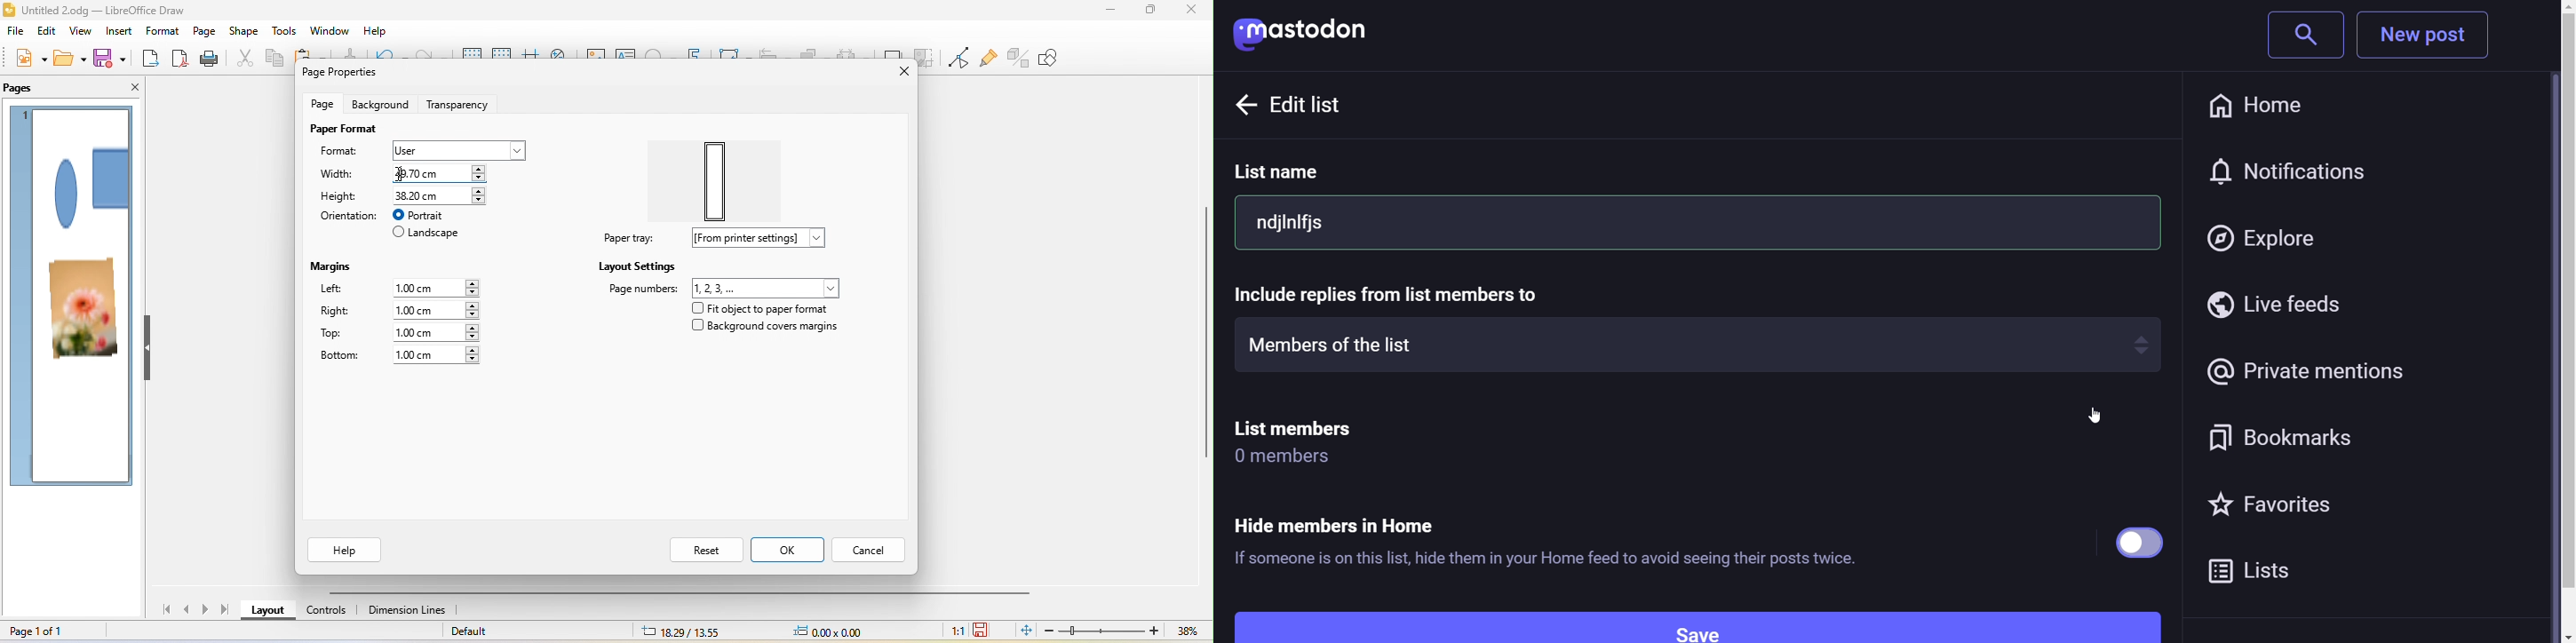 The height and width of the screenshot is (644, 2576). What do you see at coordinates (325, 104) in the screenshot?
I see `page` at bounding box center [325, 104].